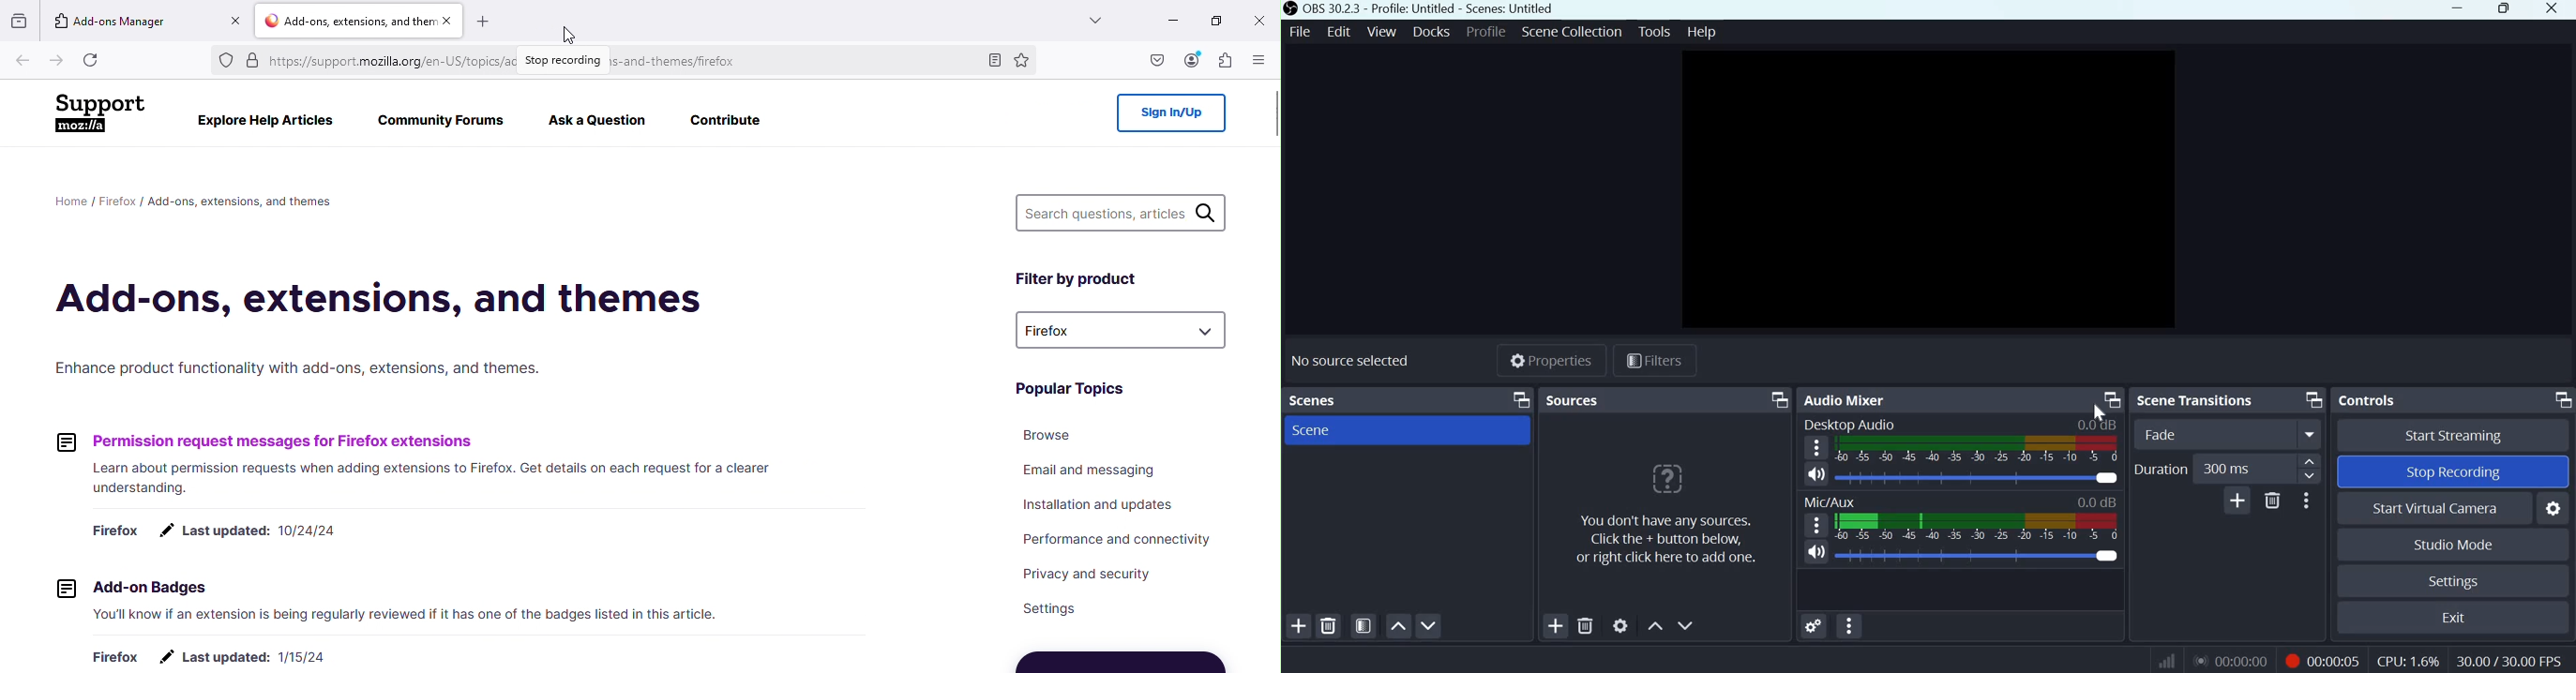 This screenshot has height=700, width=2576. I want to click on Edit, so click(1338, 32).